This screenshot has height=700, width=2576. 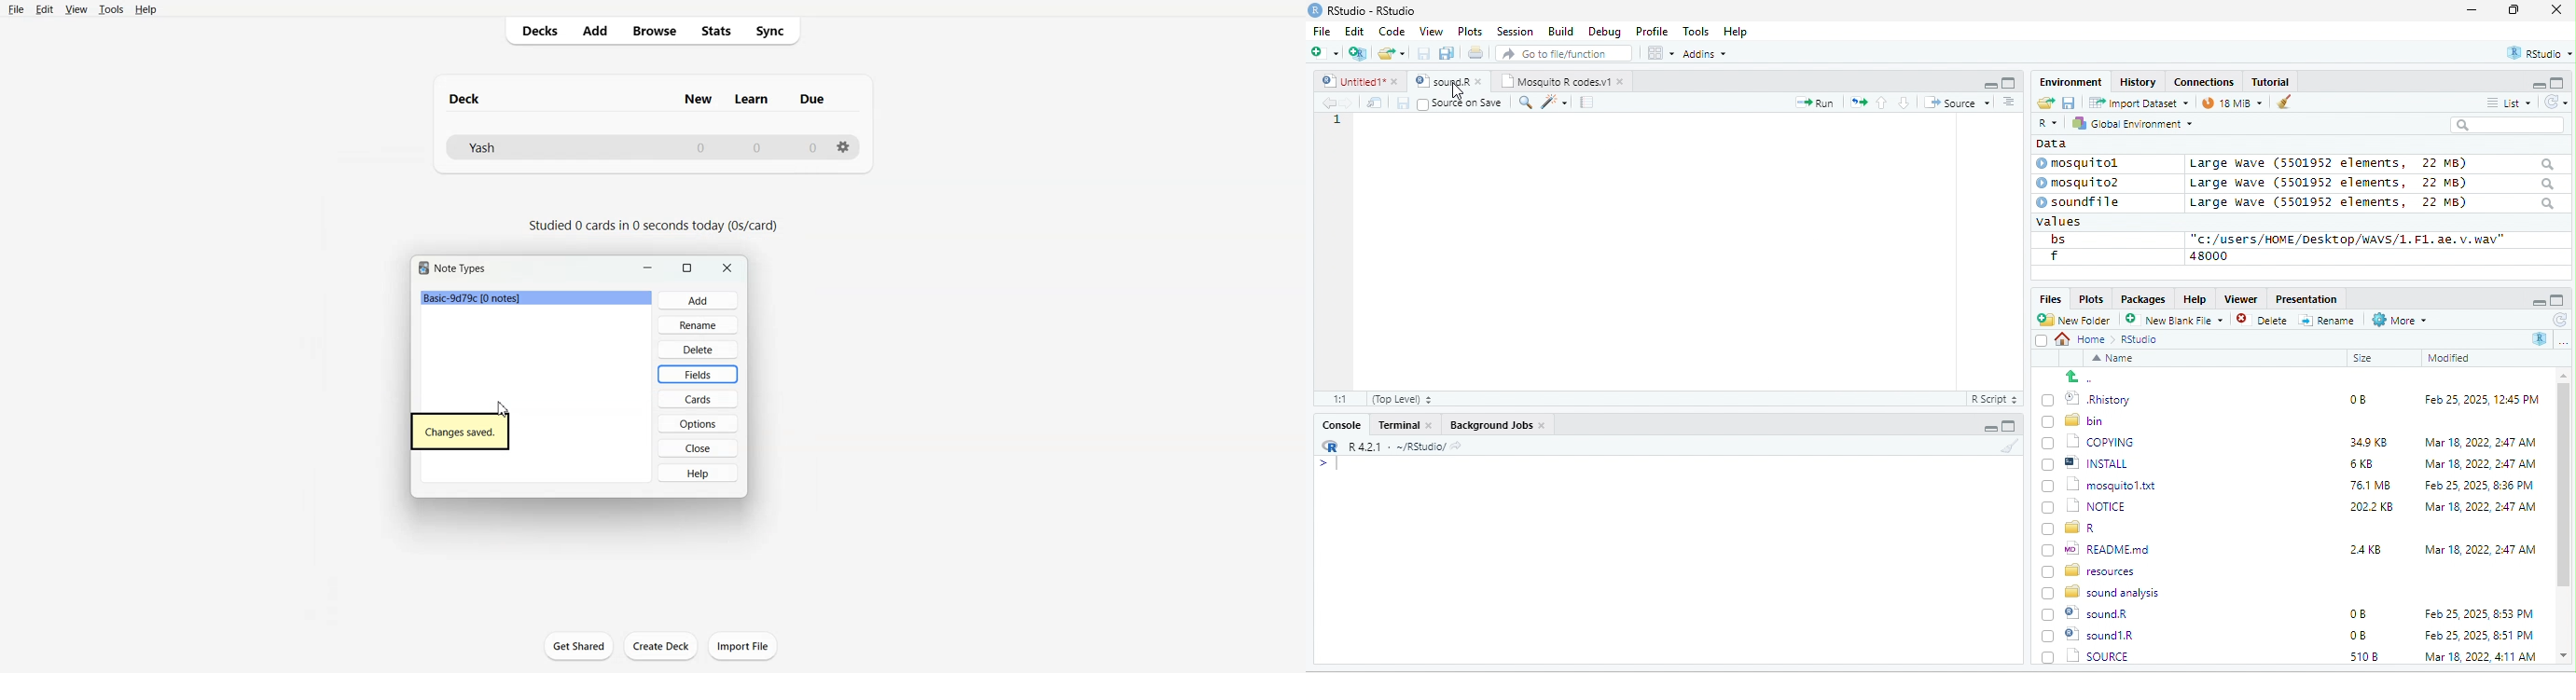 I want to click on 5108, so click(x=2360, y=634).